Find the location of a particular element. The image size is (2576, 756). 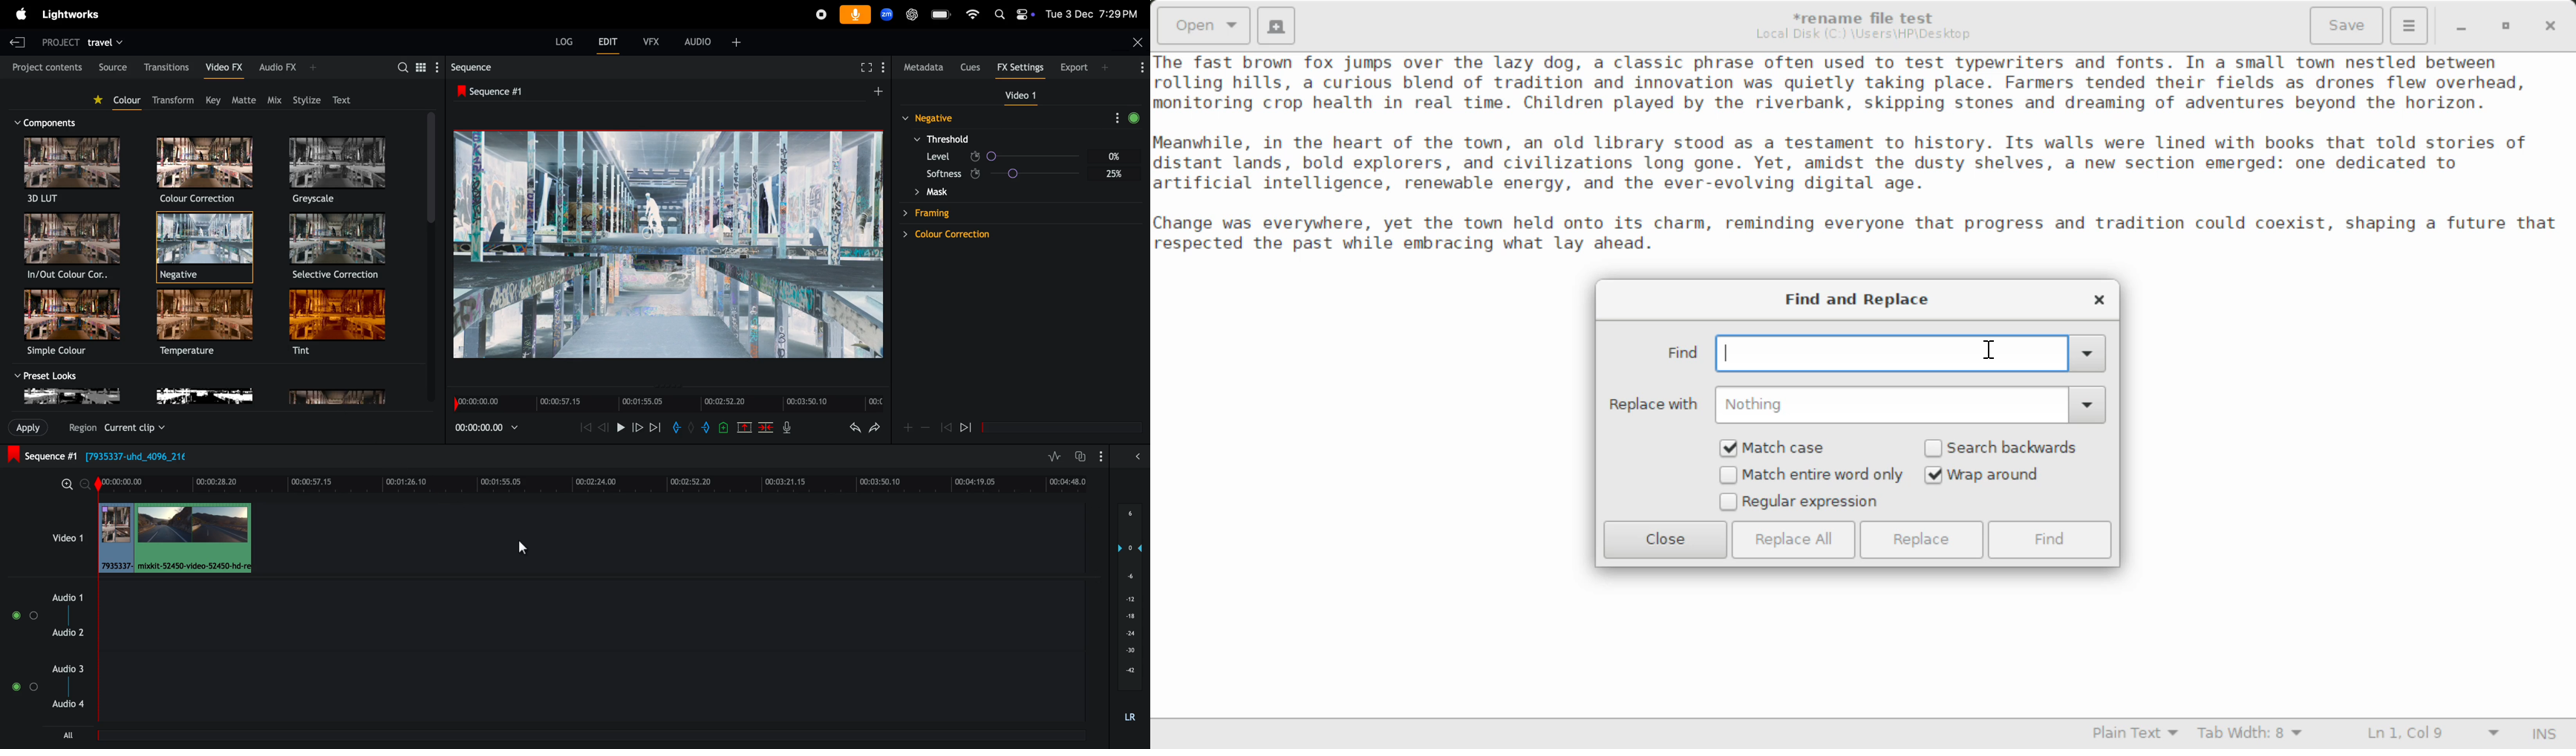

out put frame is located at coordinates (662, 244).